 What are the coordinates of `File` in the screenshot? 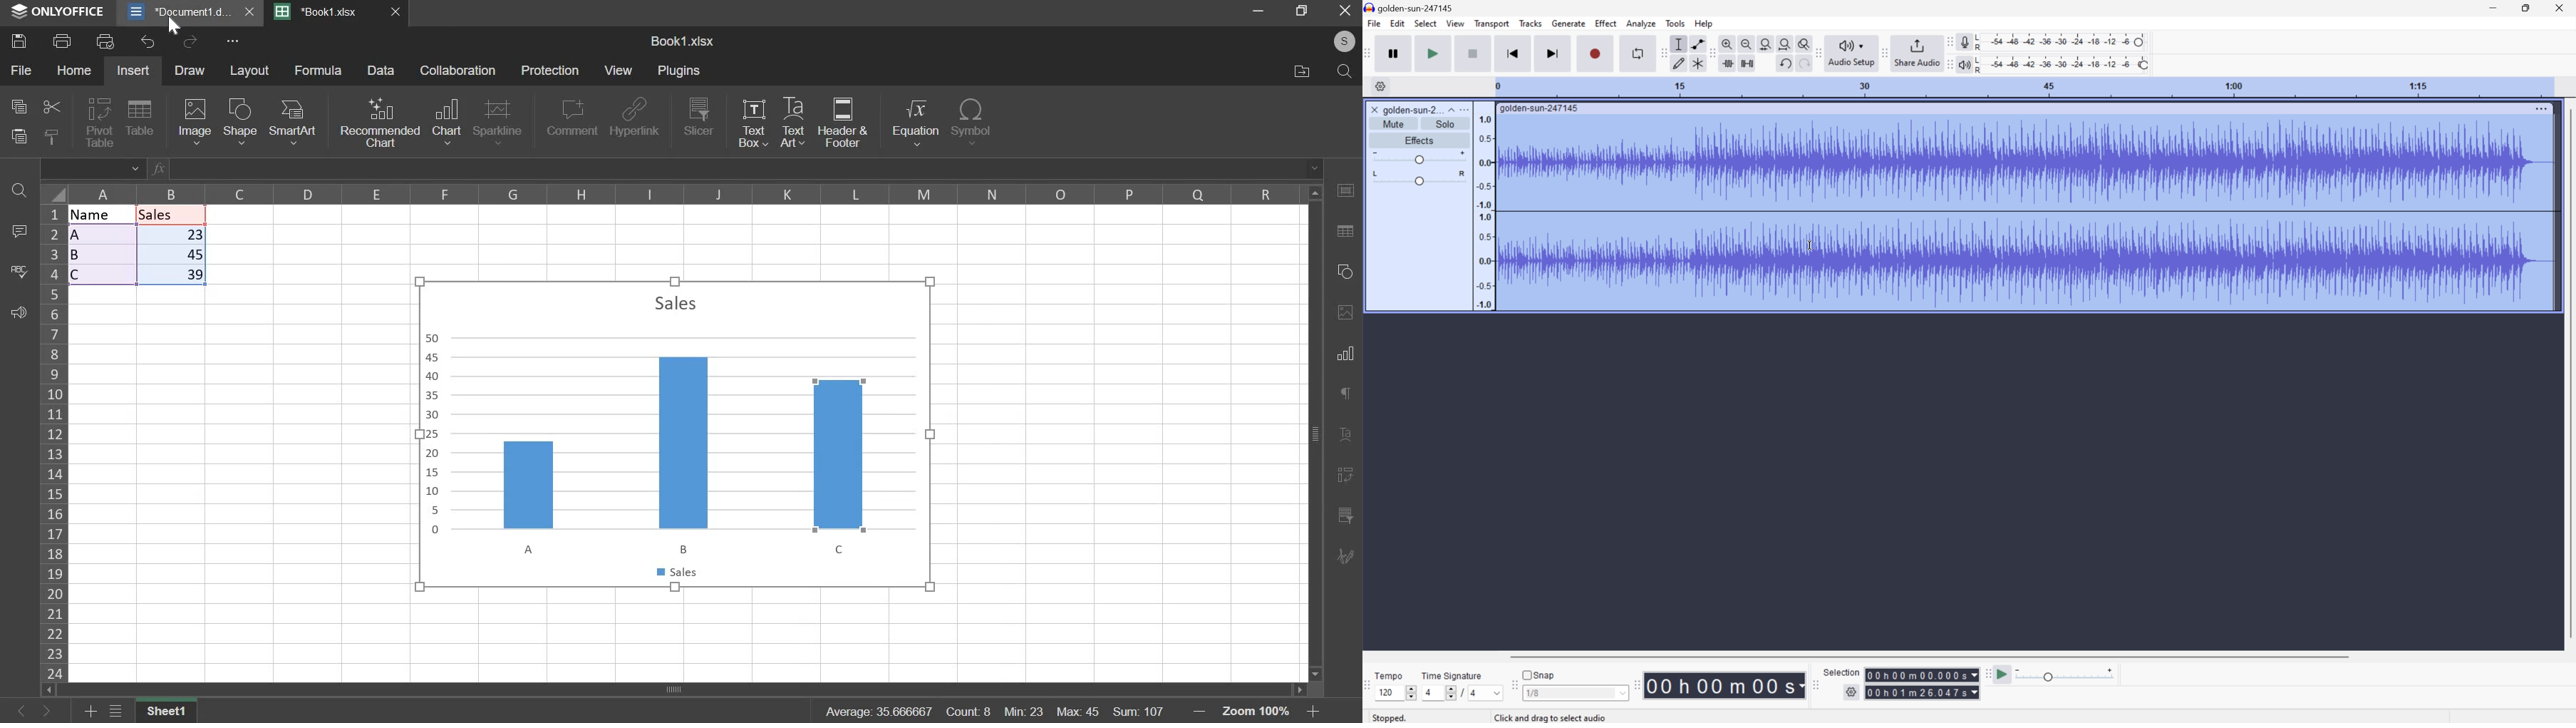 It's located at (1373, 23).